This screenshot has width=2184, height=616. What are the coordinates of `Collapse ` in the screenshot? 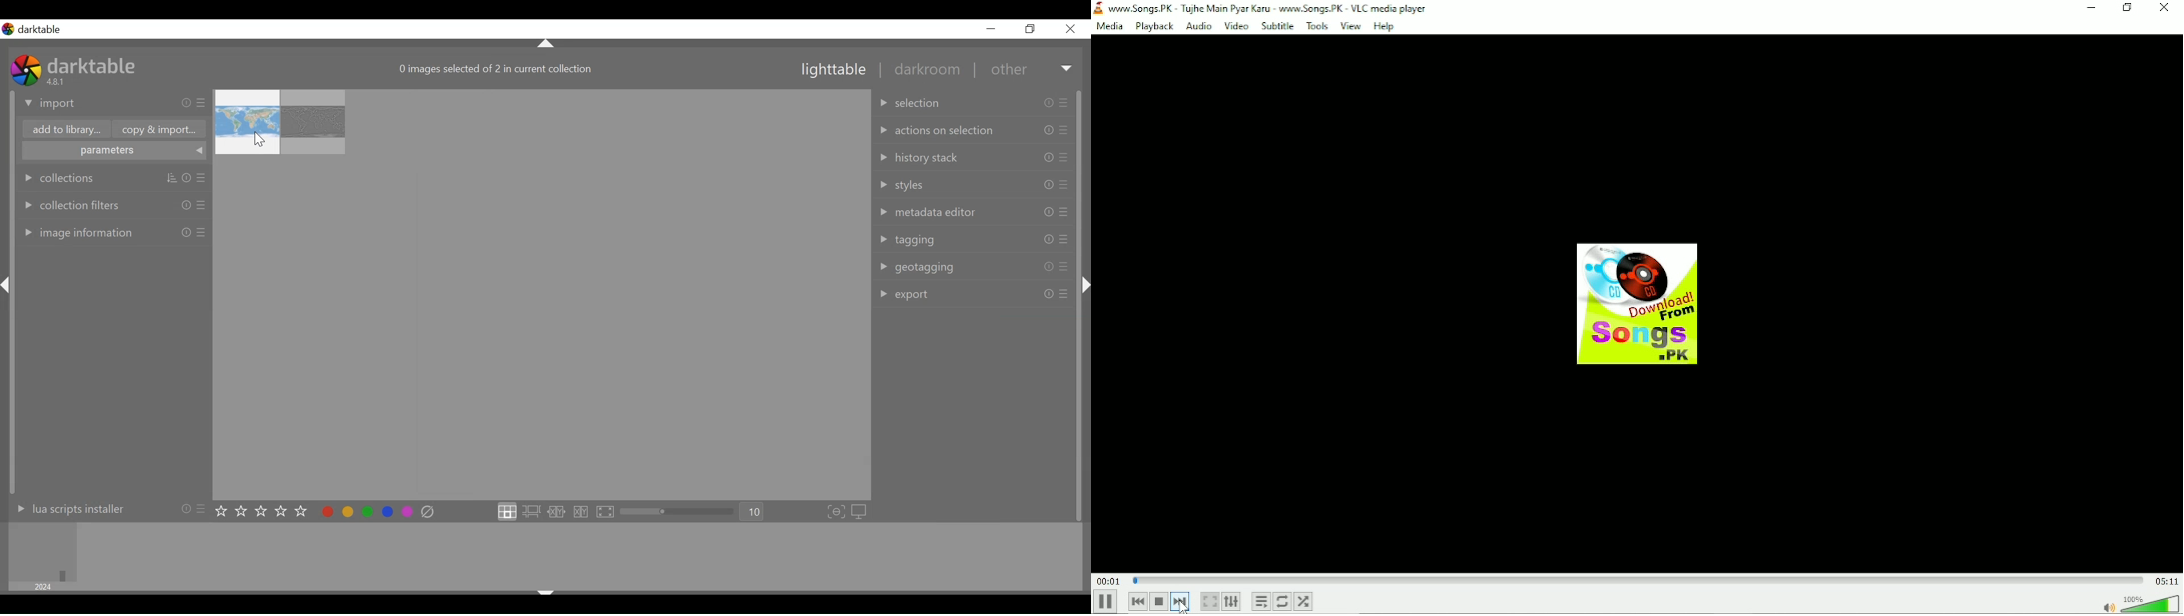 It's located at (1085, 285).